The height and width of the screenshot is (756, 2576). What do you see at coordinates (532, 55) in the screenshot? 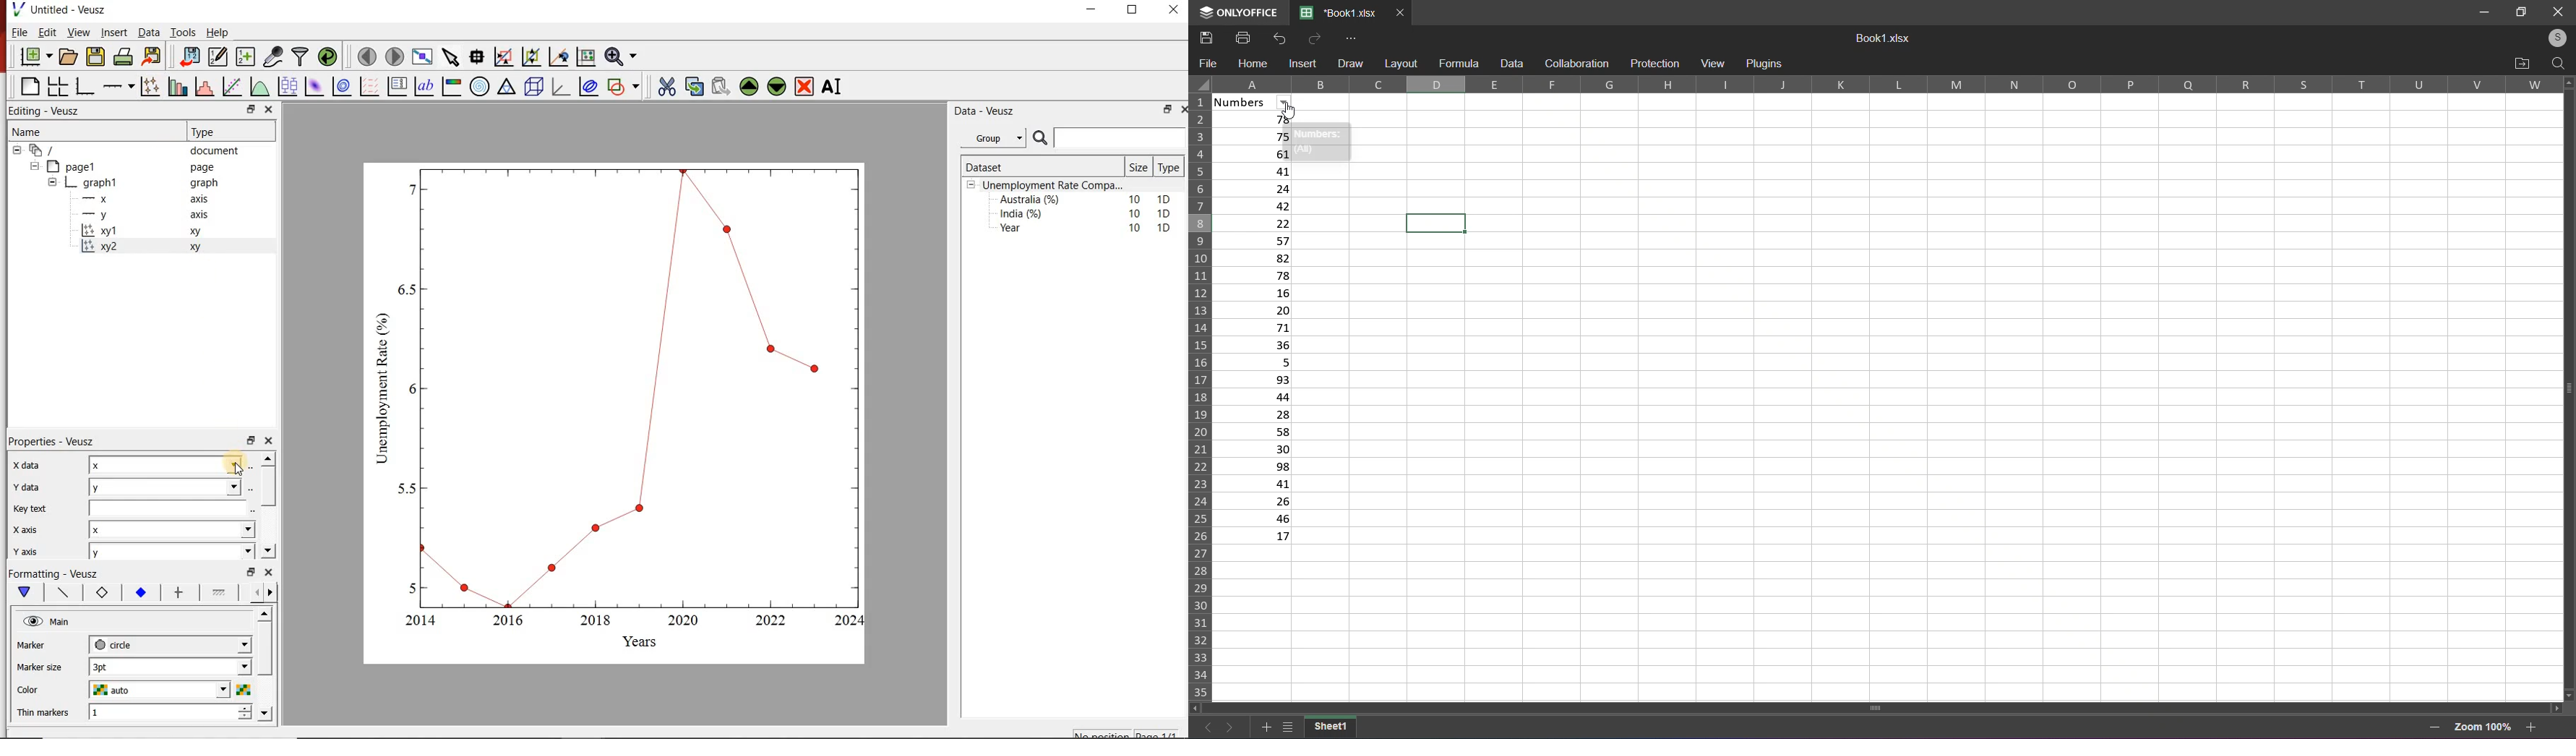
I see `click to zoom out graph axes` at bounding box center [532, 55].